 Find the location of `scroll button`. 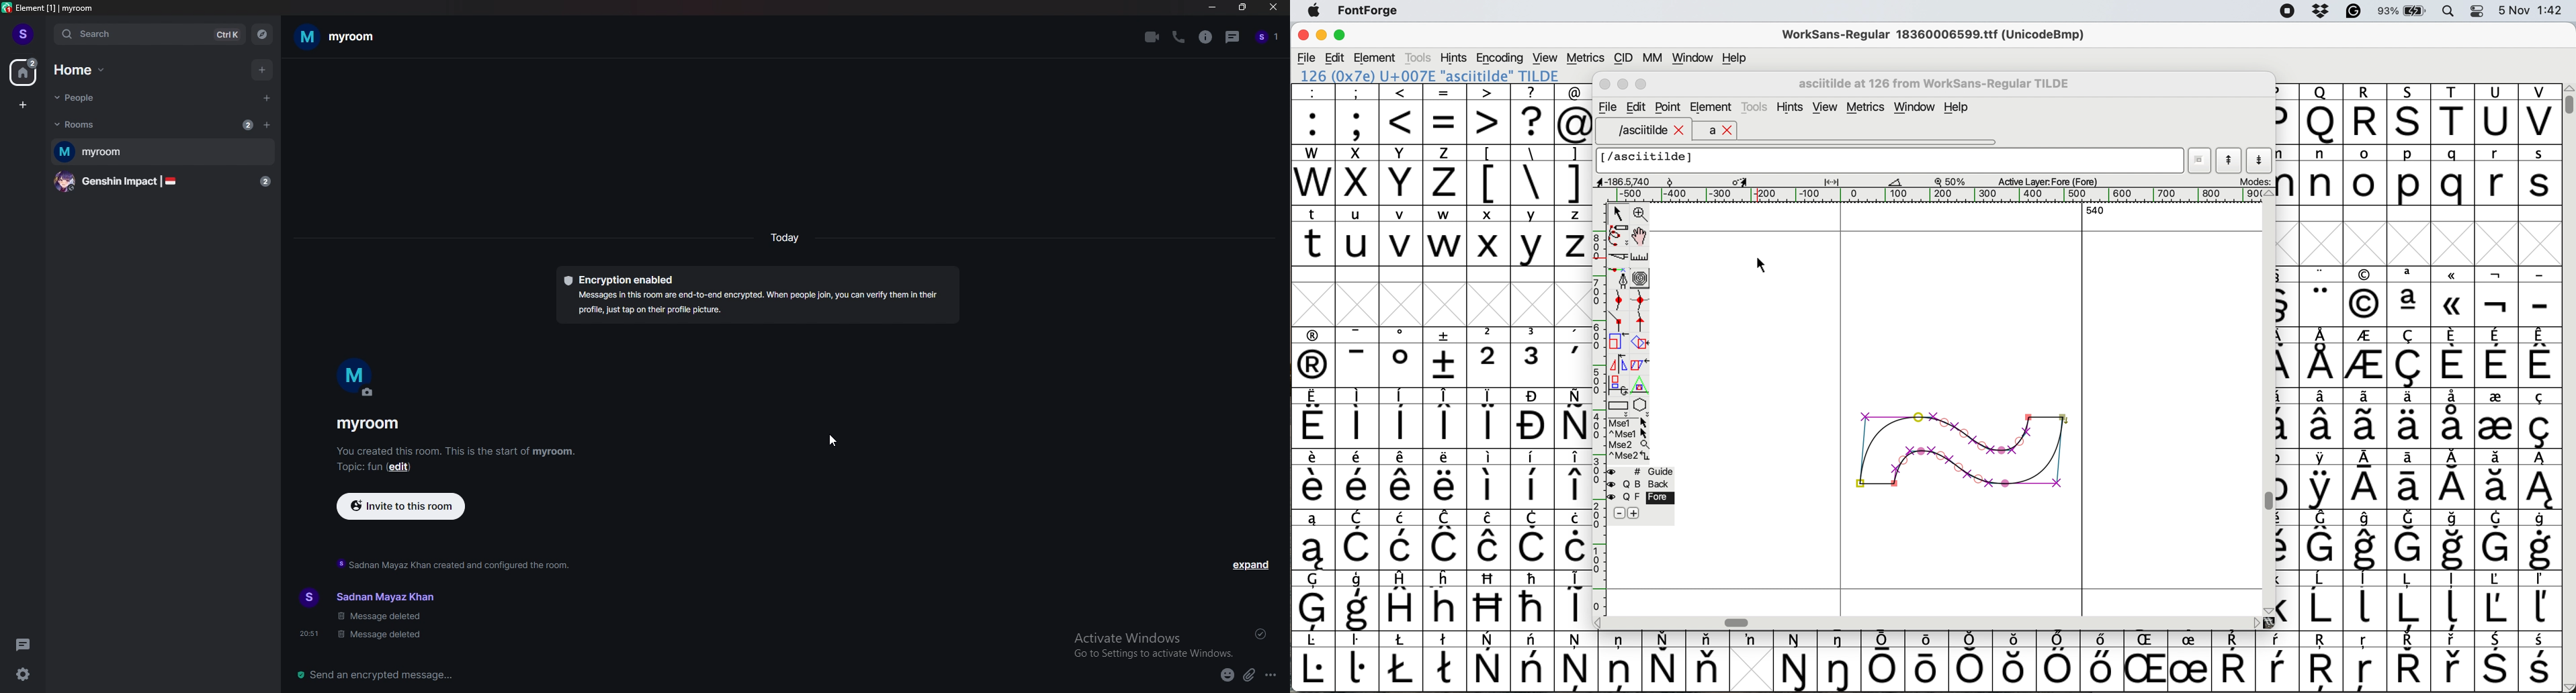

scroll button is located at coordinates (2257, 622).